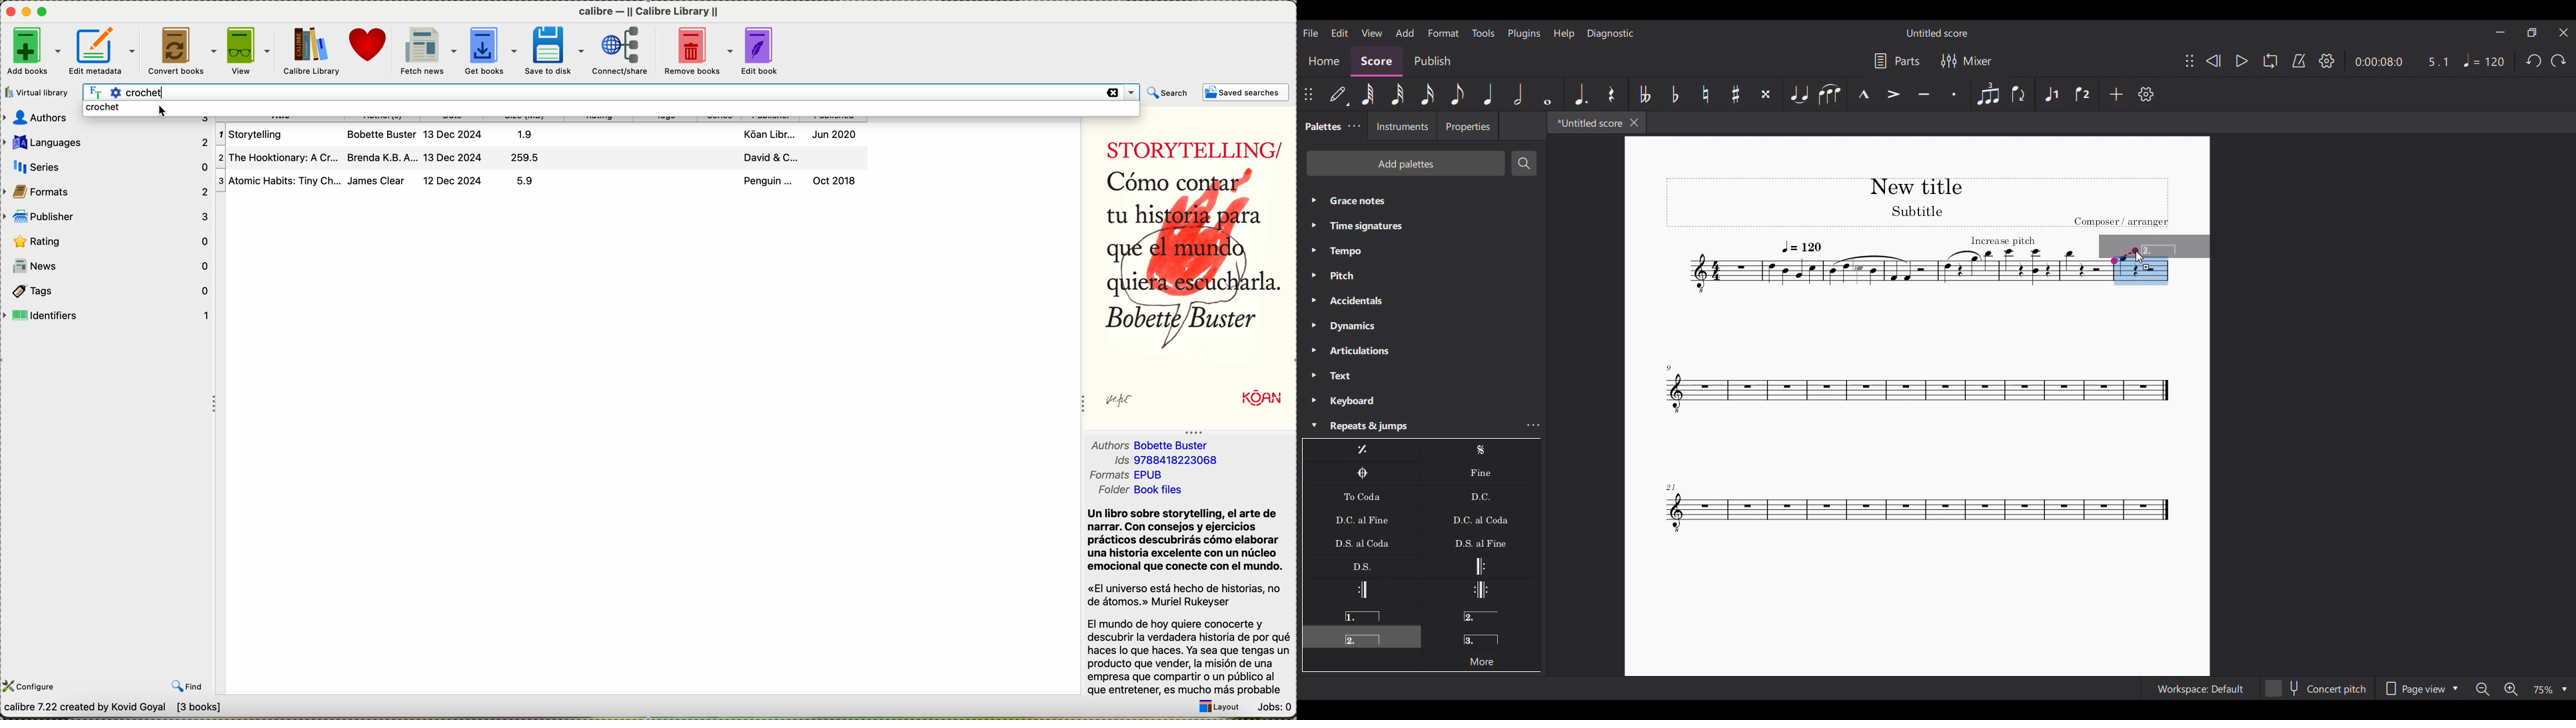 This screenshot has width=2576, height=728. Describe the element at coordinates (2175, 246) in the screenshot. I see `Preview of selection to be added` at that location.